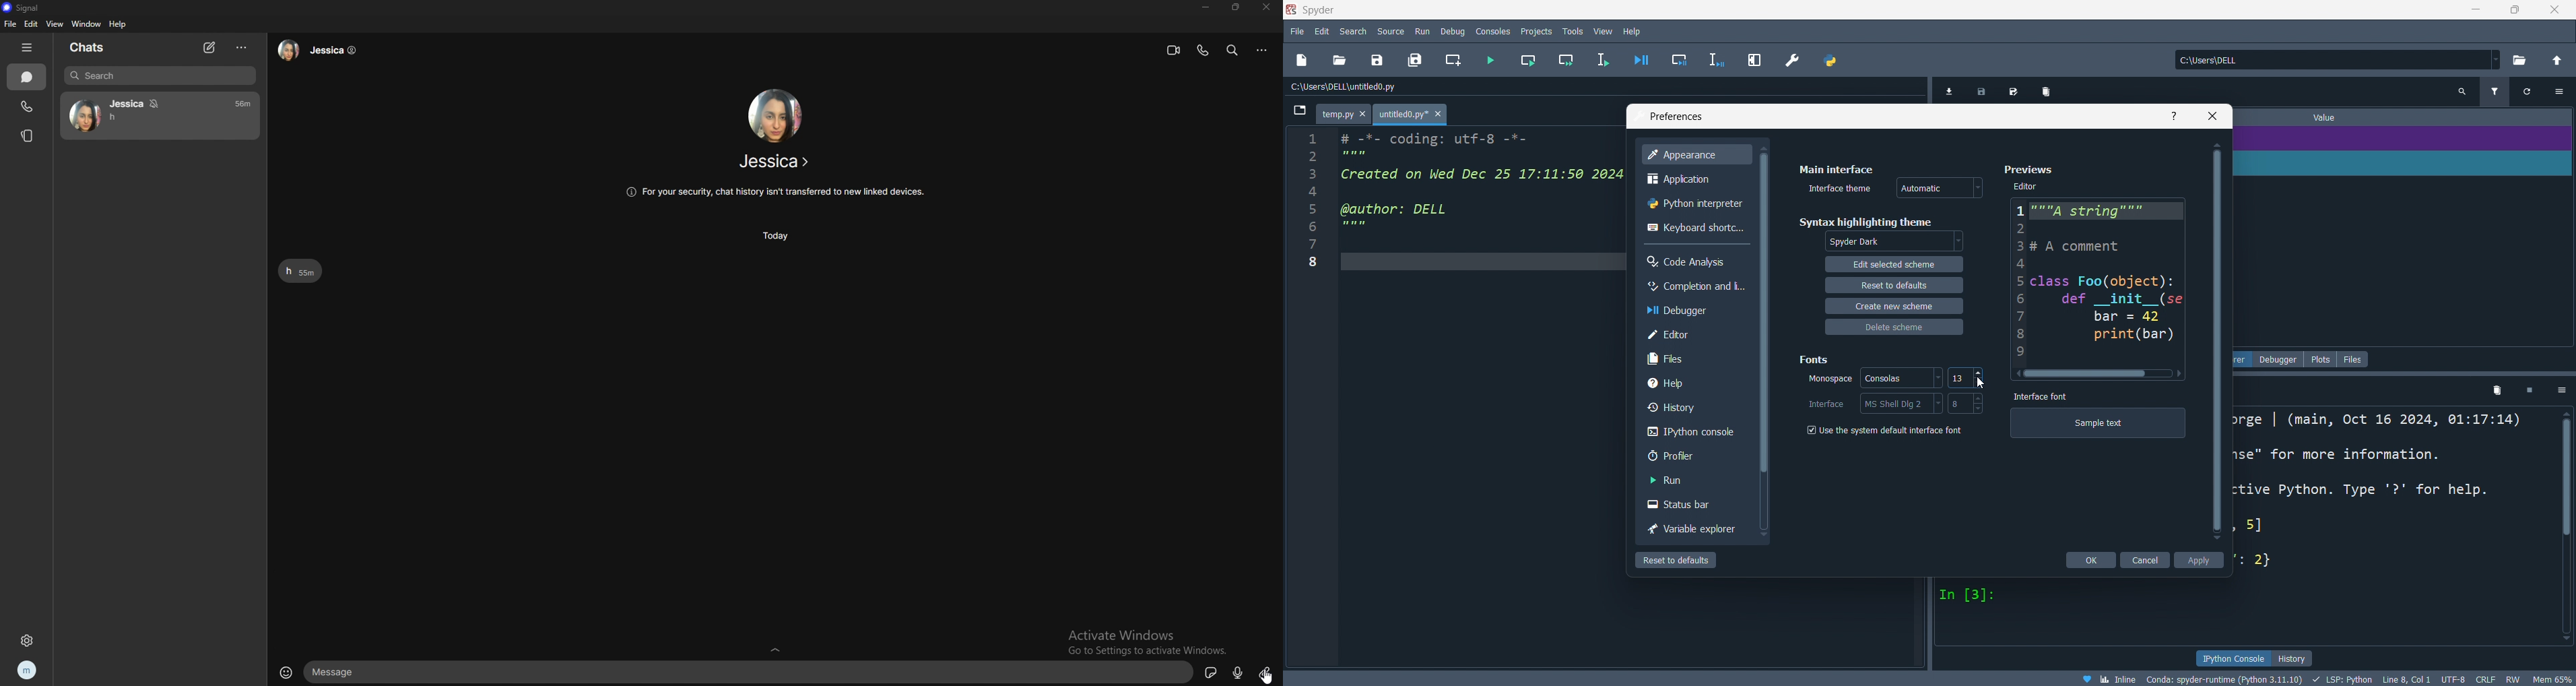 The image size is (2576, 700). What do you see at coordinates (1696, 309) in the screenshot?
I see `debugger` at bounding box center [1696, 309].